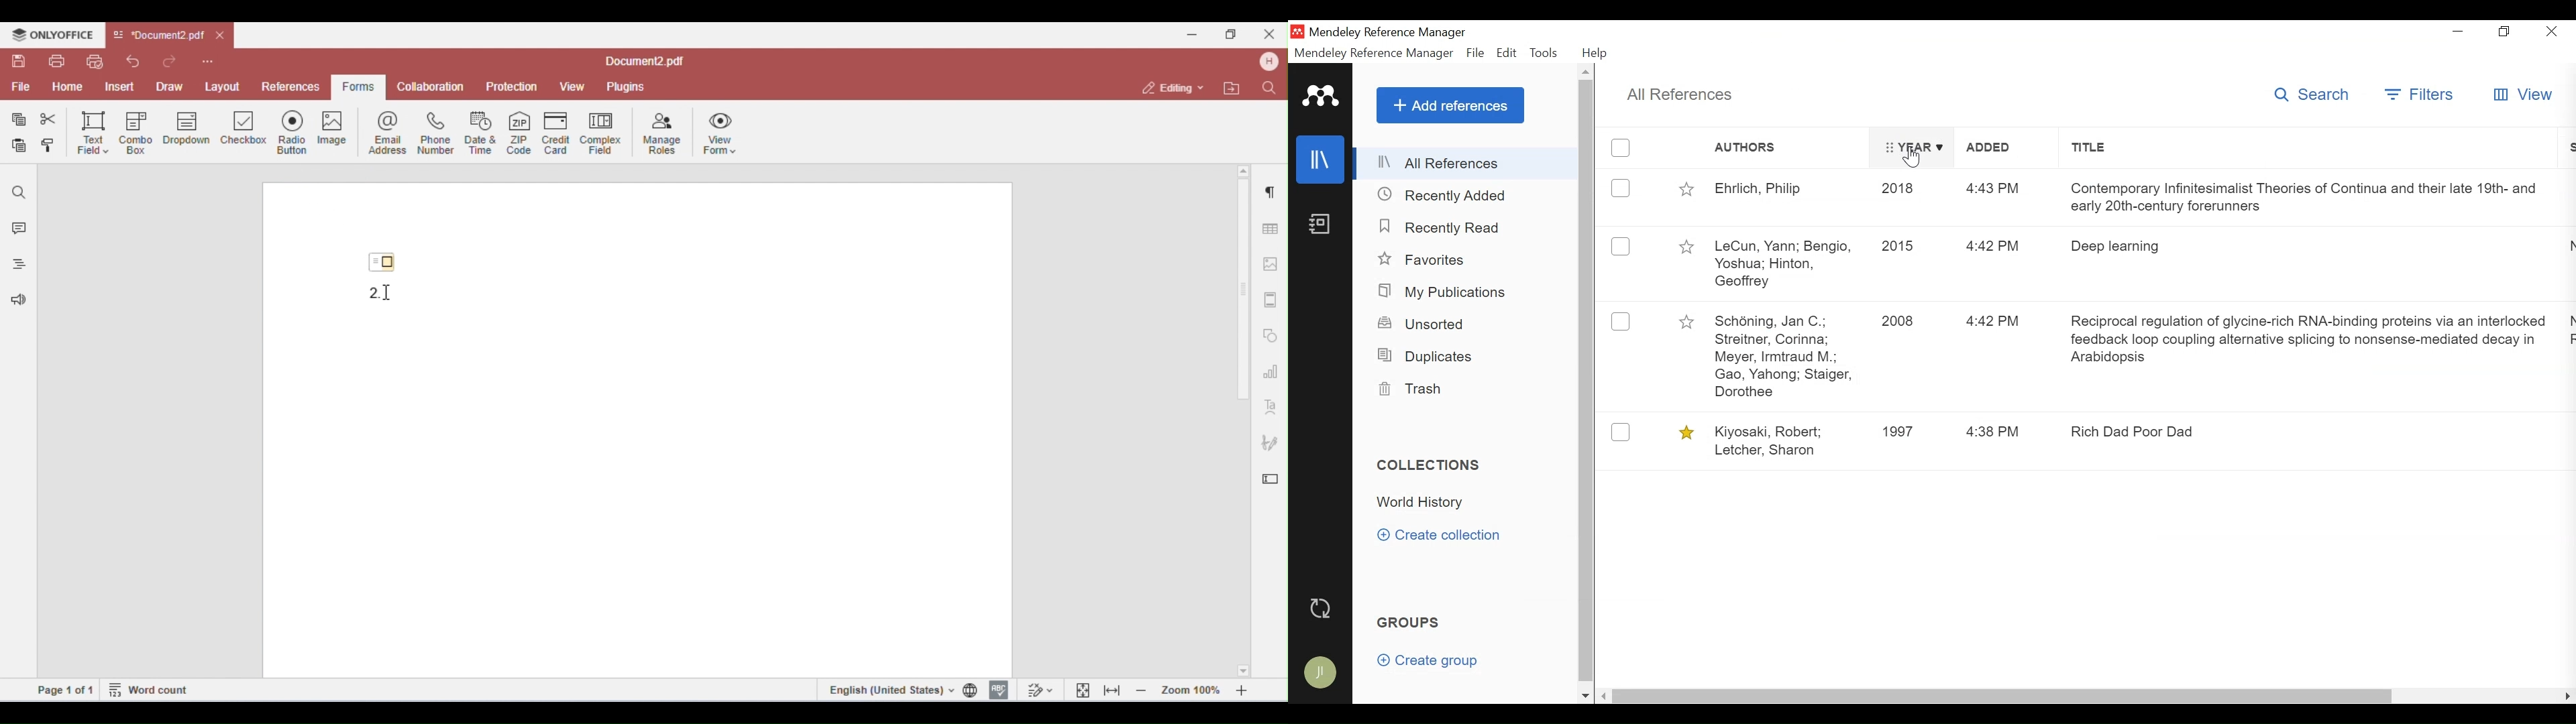  Describe the element at coordinates (2309, 342) in the screenshot. I see `Reciprocal regulation of glycine-rich RNA-binding proteins via an interlocked feedback loop coupling alternative splicing to nonsense-mediated decay in Arabidopsis` at that location.